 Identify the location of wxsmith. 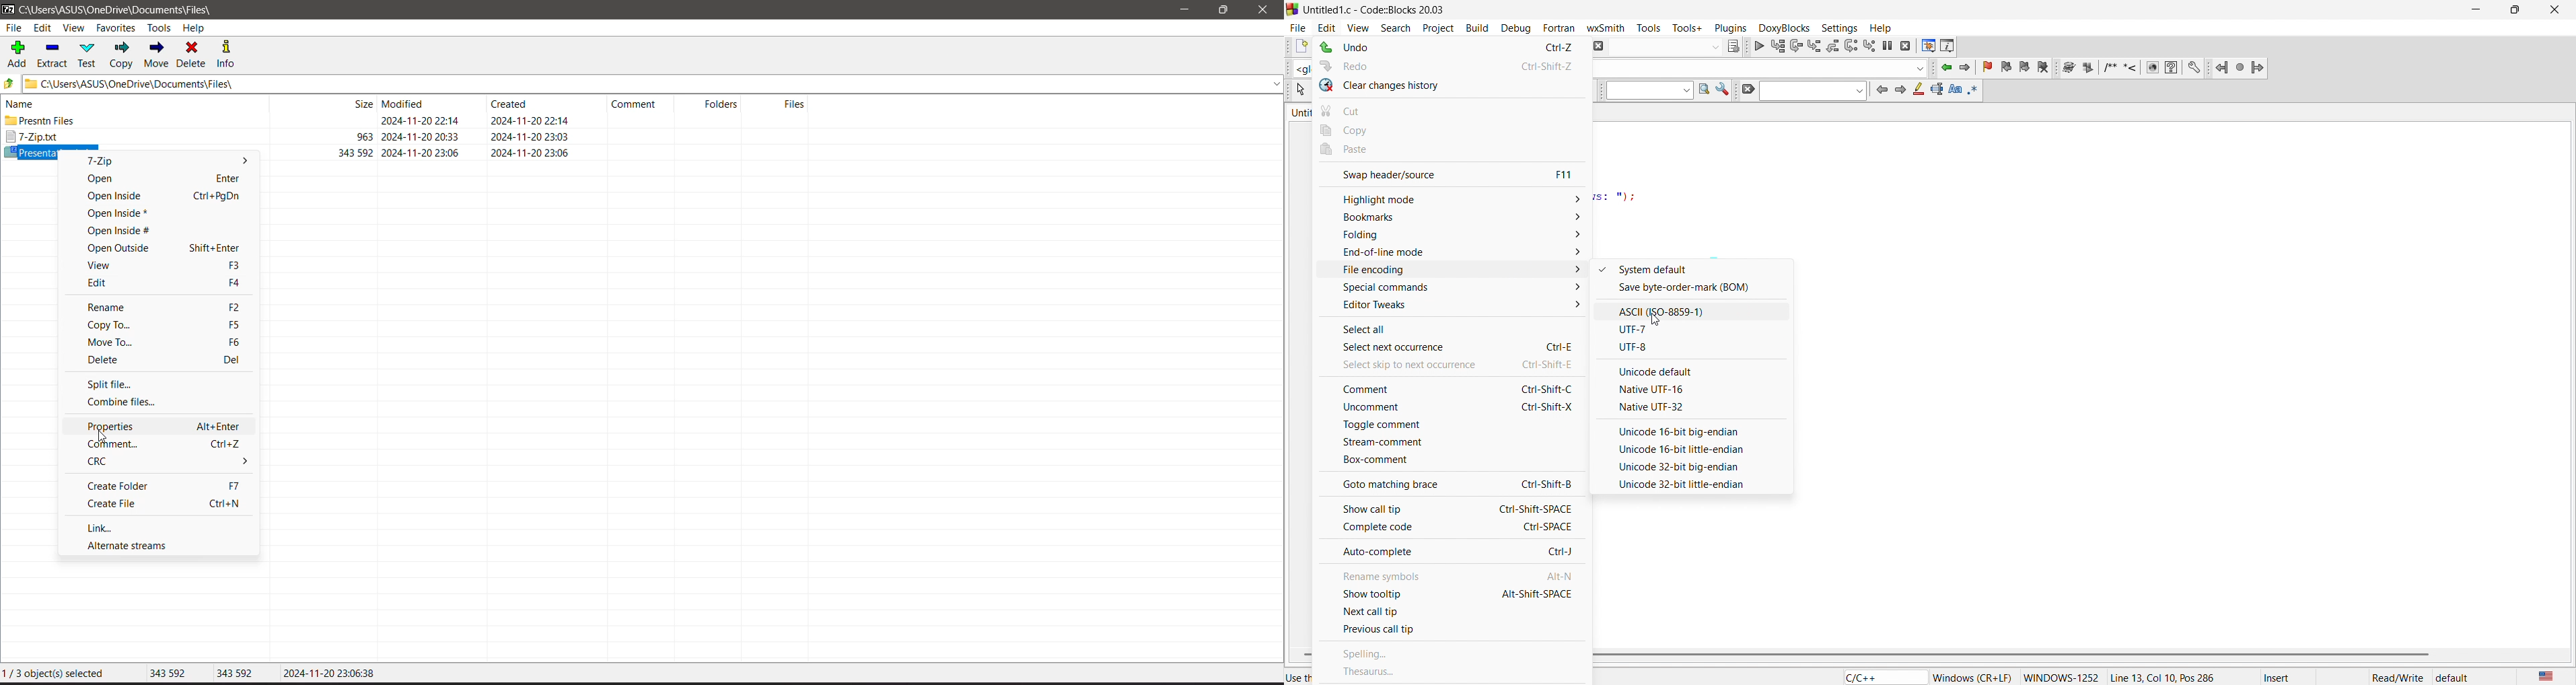
(1604, 28).